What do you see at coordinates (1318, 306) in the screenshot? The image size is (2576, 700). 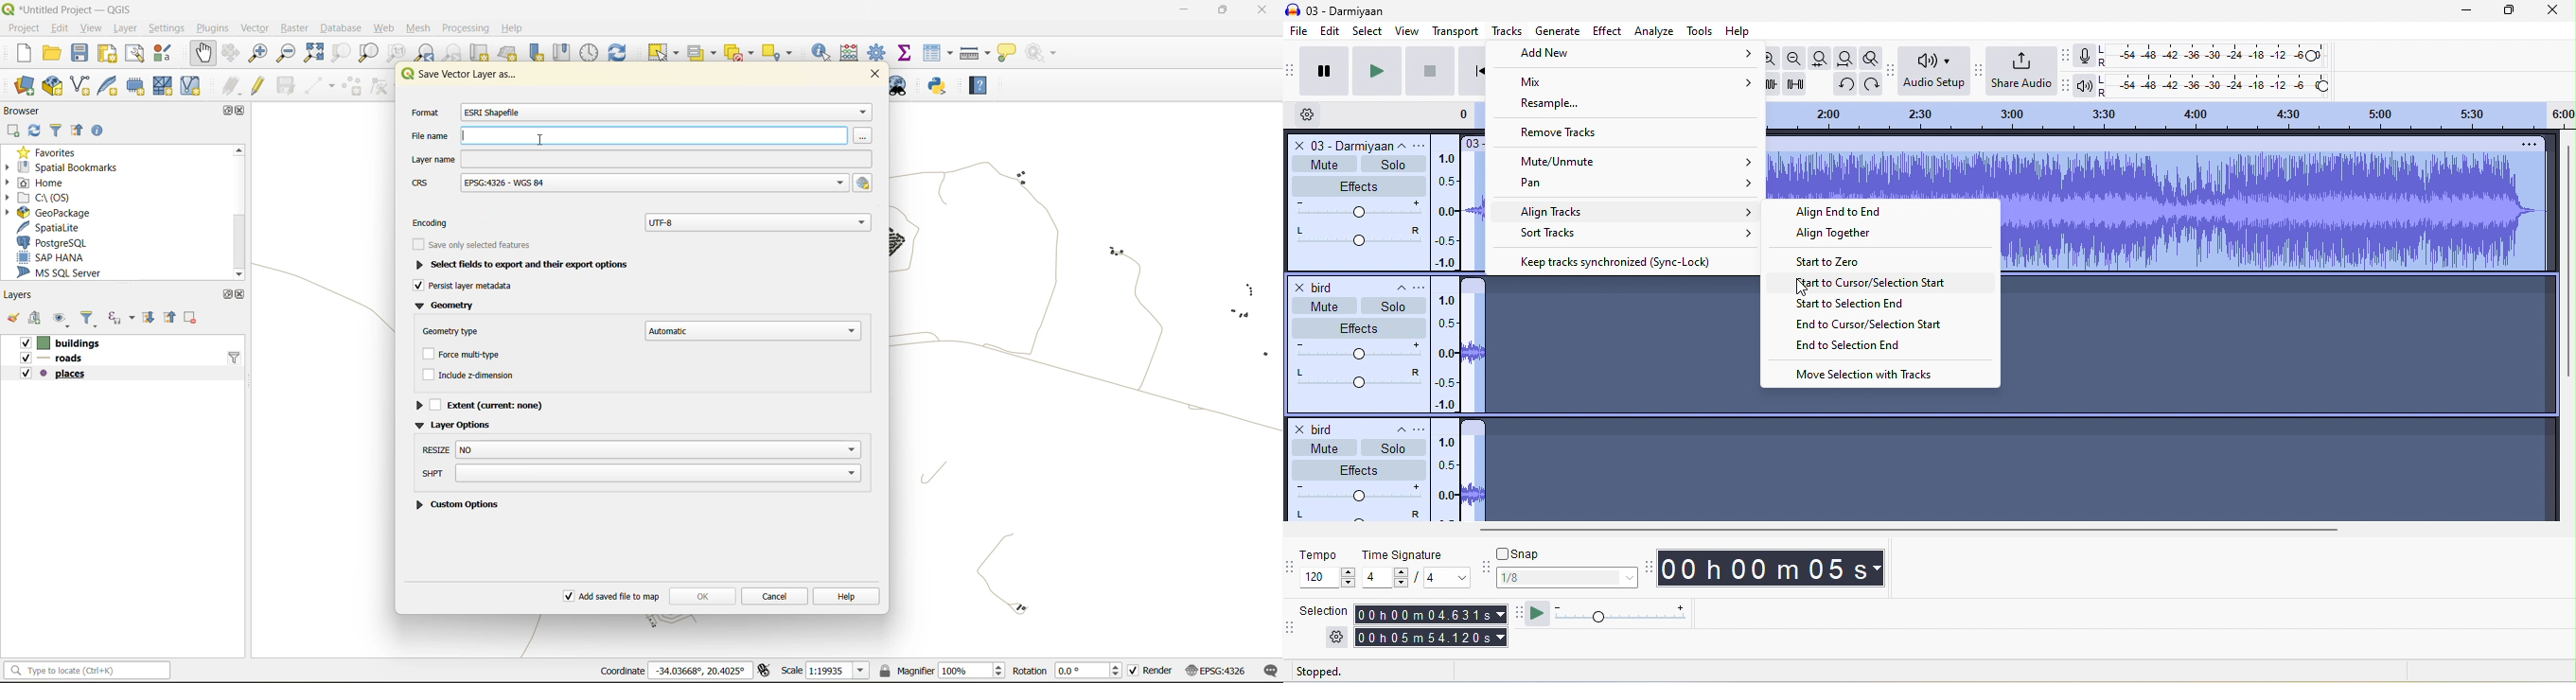 I see `mute` at bounding box center [1318, 306].